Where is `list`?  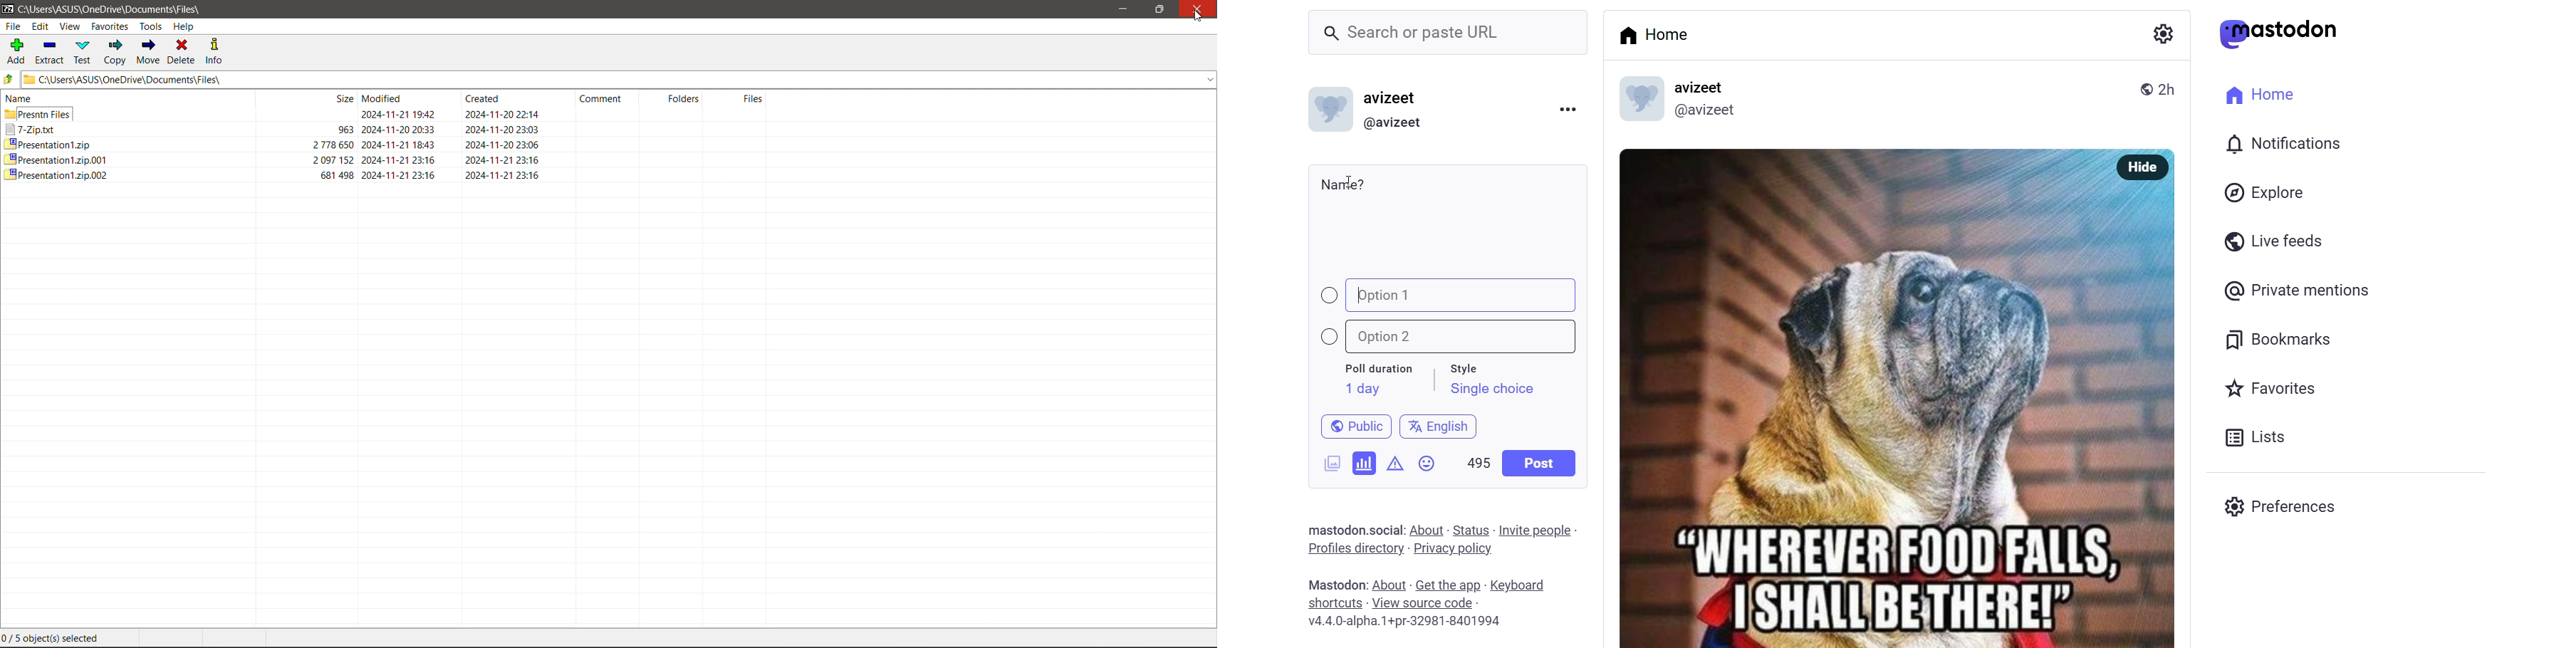 list is located at coordinates (2251, 437).